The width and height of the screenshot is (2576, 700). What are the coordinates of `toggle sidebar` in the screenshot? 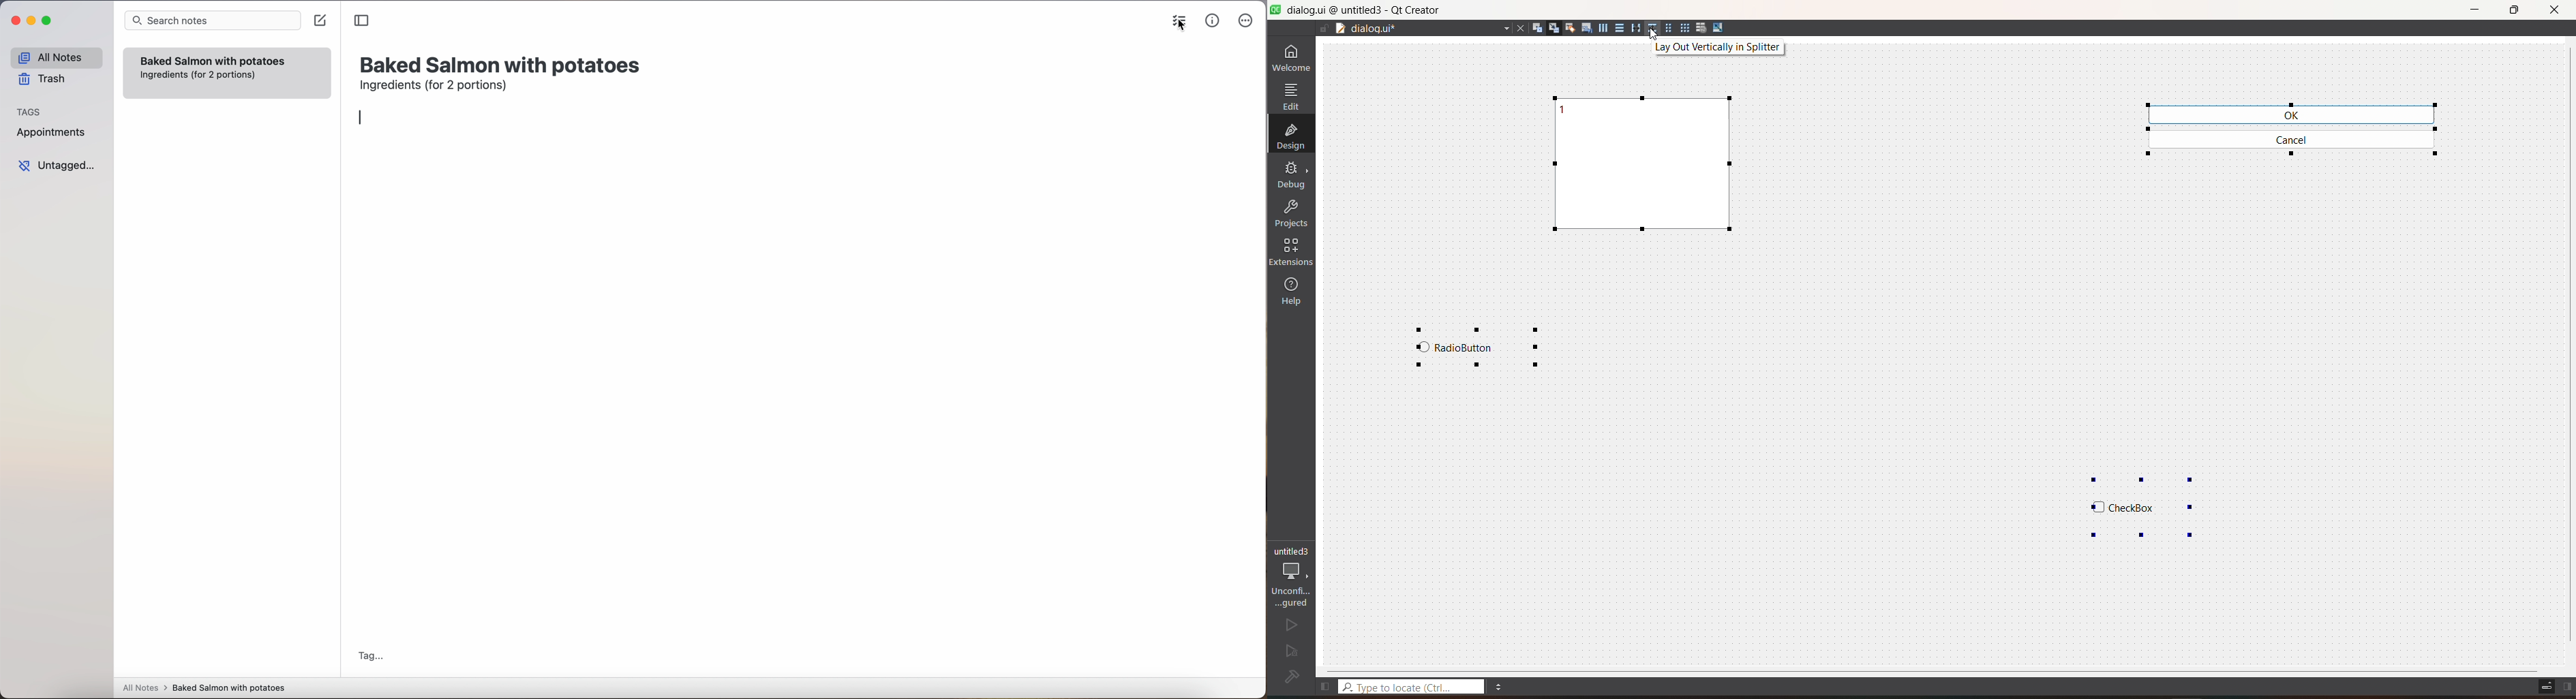 It's located at (363, 21).